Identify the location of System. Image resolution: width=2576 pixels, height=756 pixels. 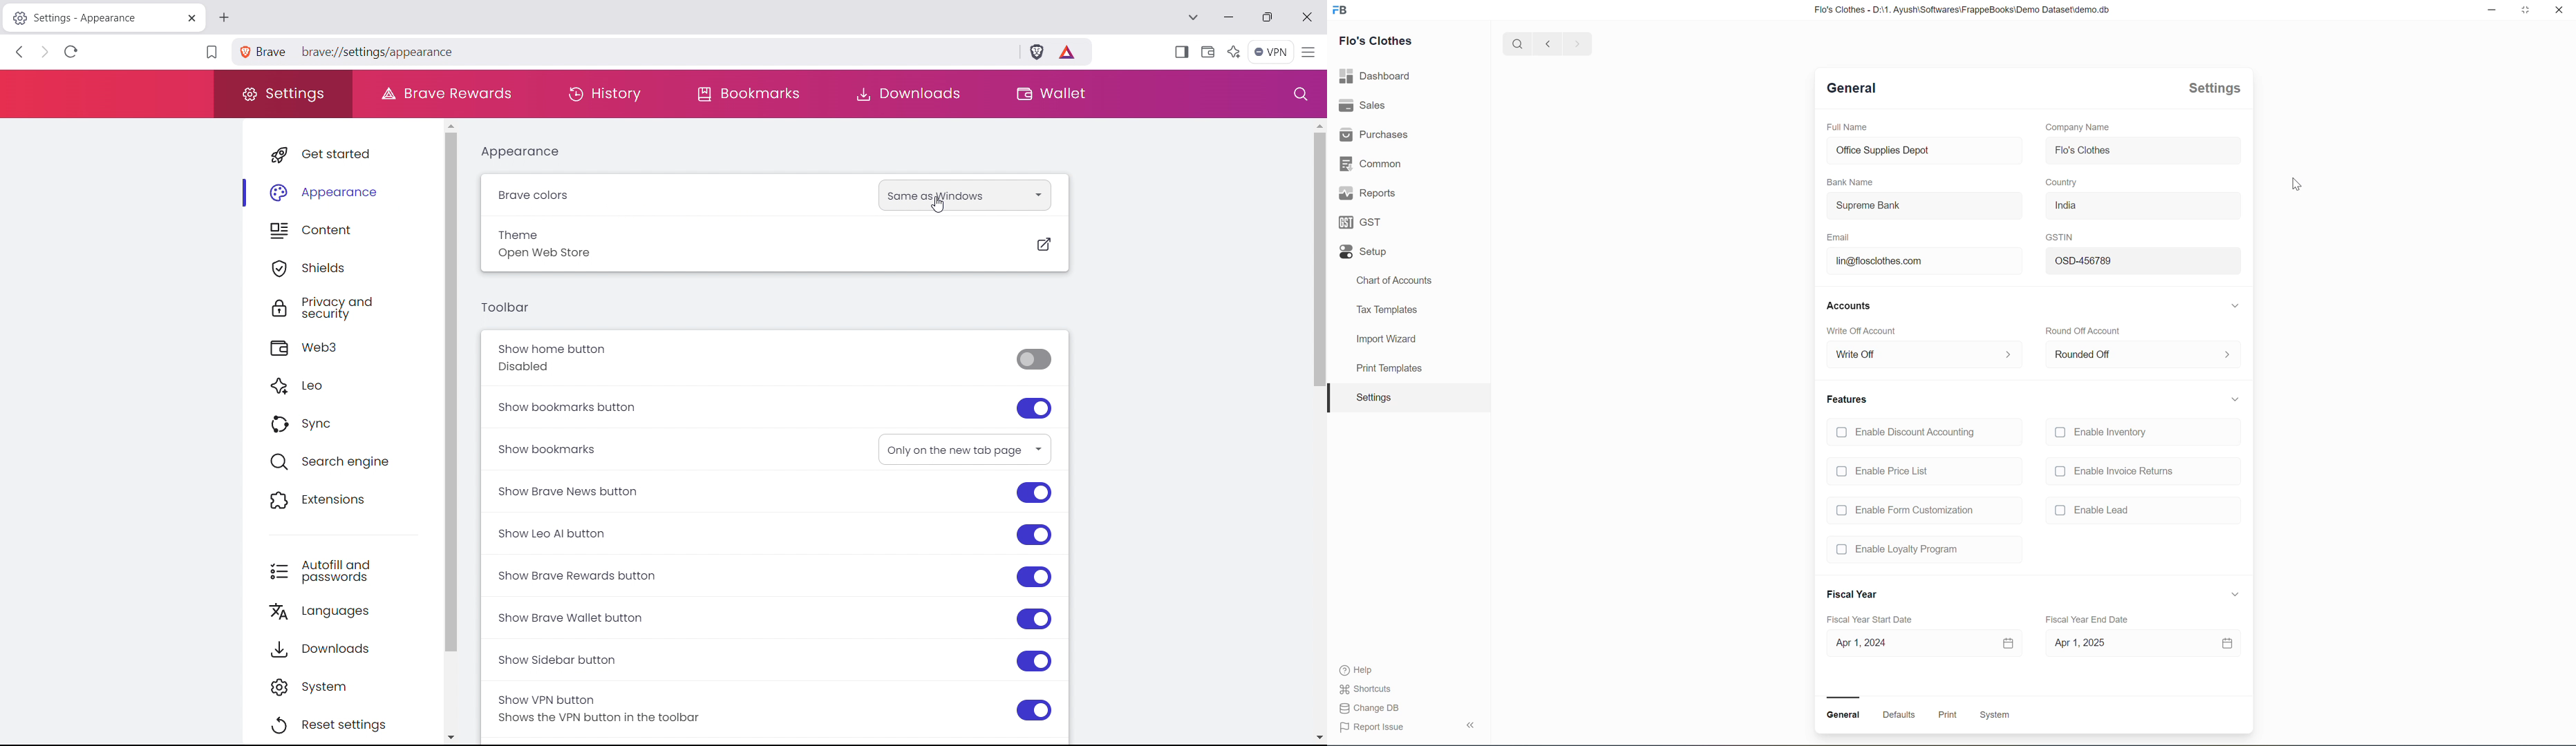
(1993, 714).